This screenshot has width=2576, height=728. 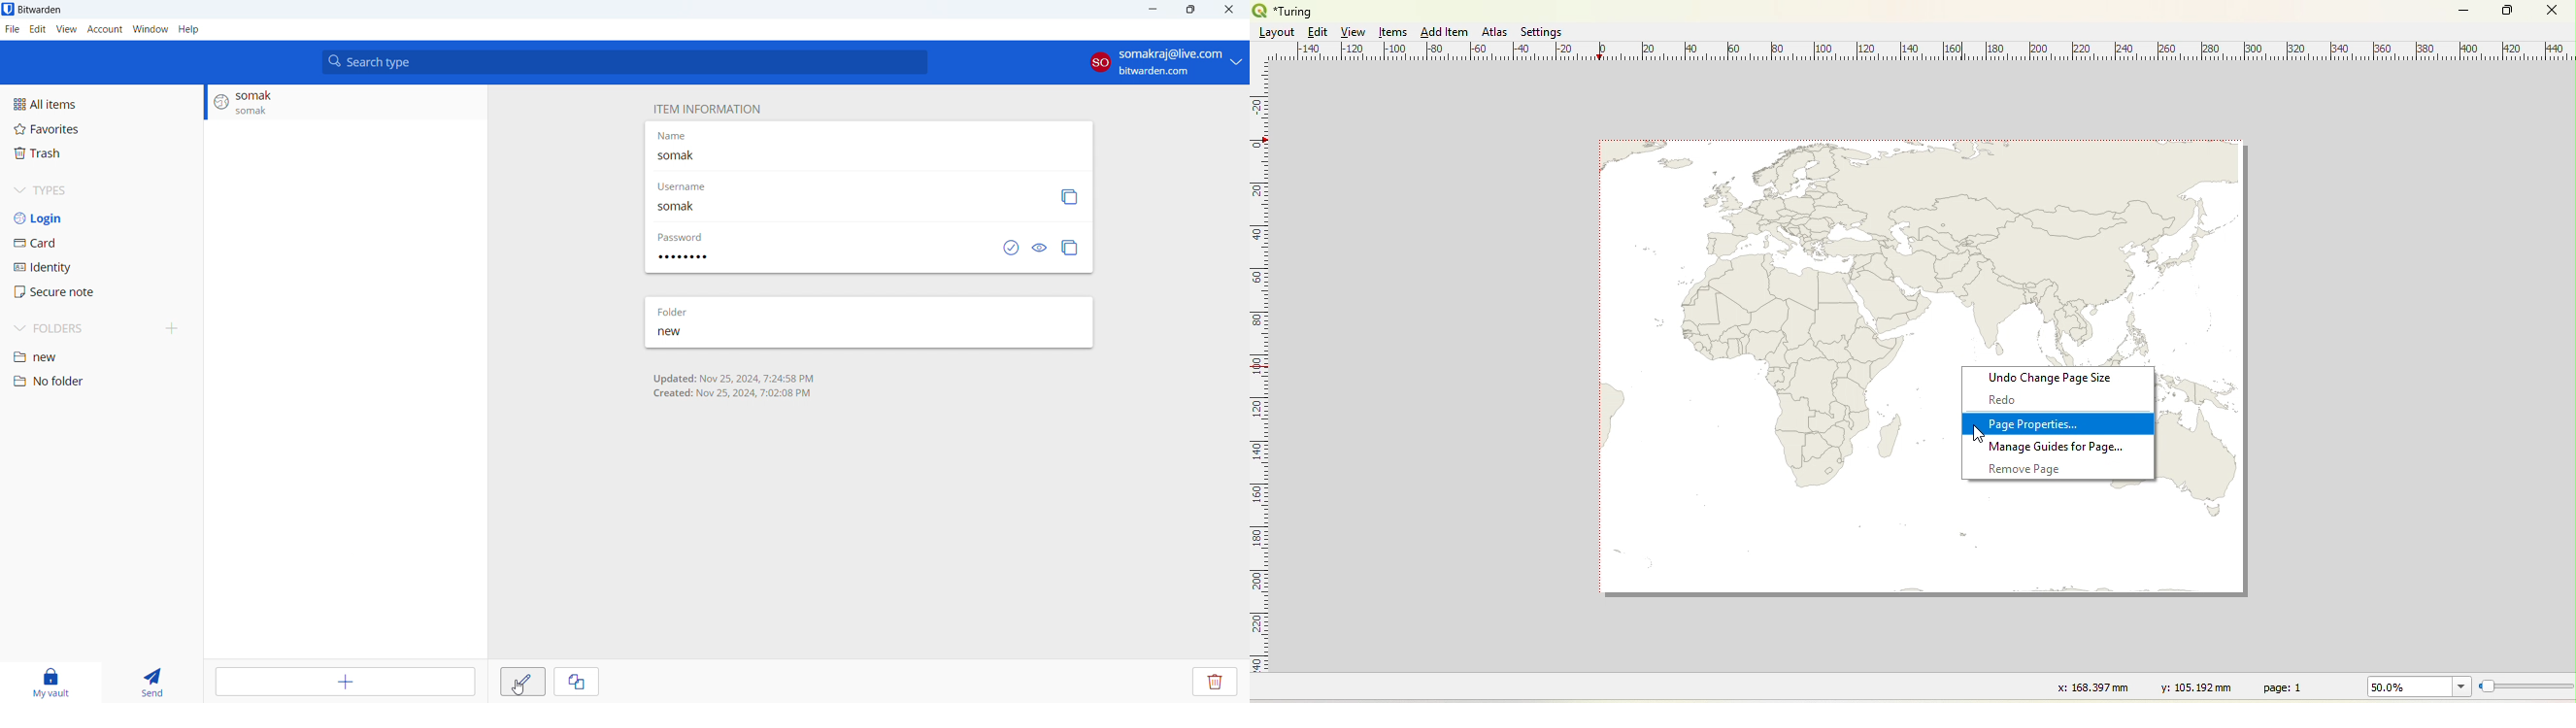 What do you see at coordinates (102, 217) in the screenshot?
I see `login` at bounding box center [102, 217].